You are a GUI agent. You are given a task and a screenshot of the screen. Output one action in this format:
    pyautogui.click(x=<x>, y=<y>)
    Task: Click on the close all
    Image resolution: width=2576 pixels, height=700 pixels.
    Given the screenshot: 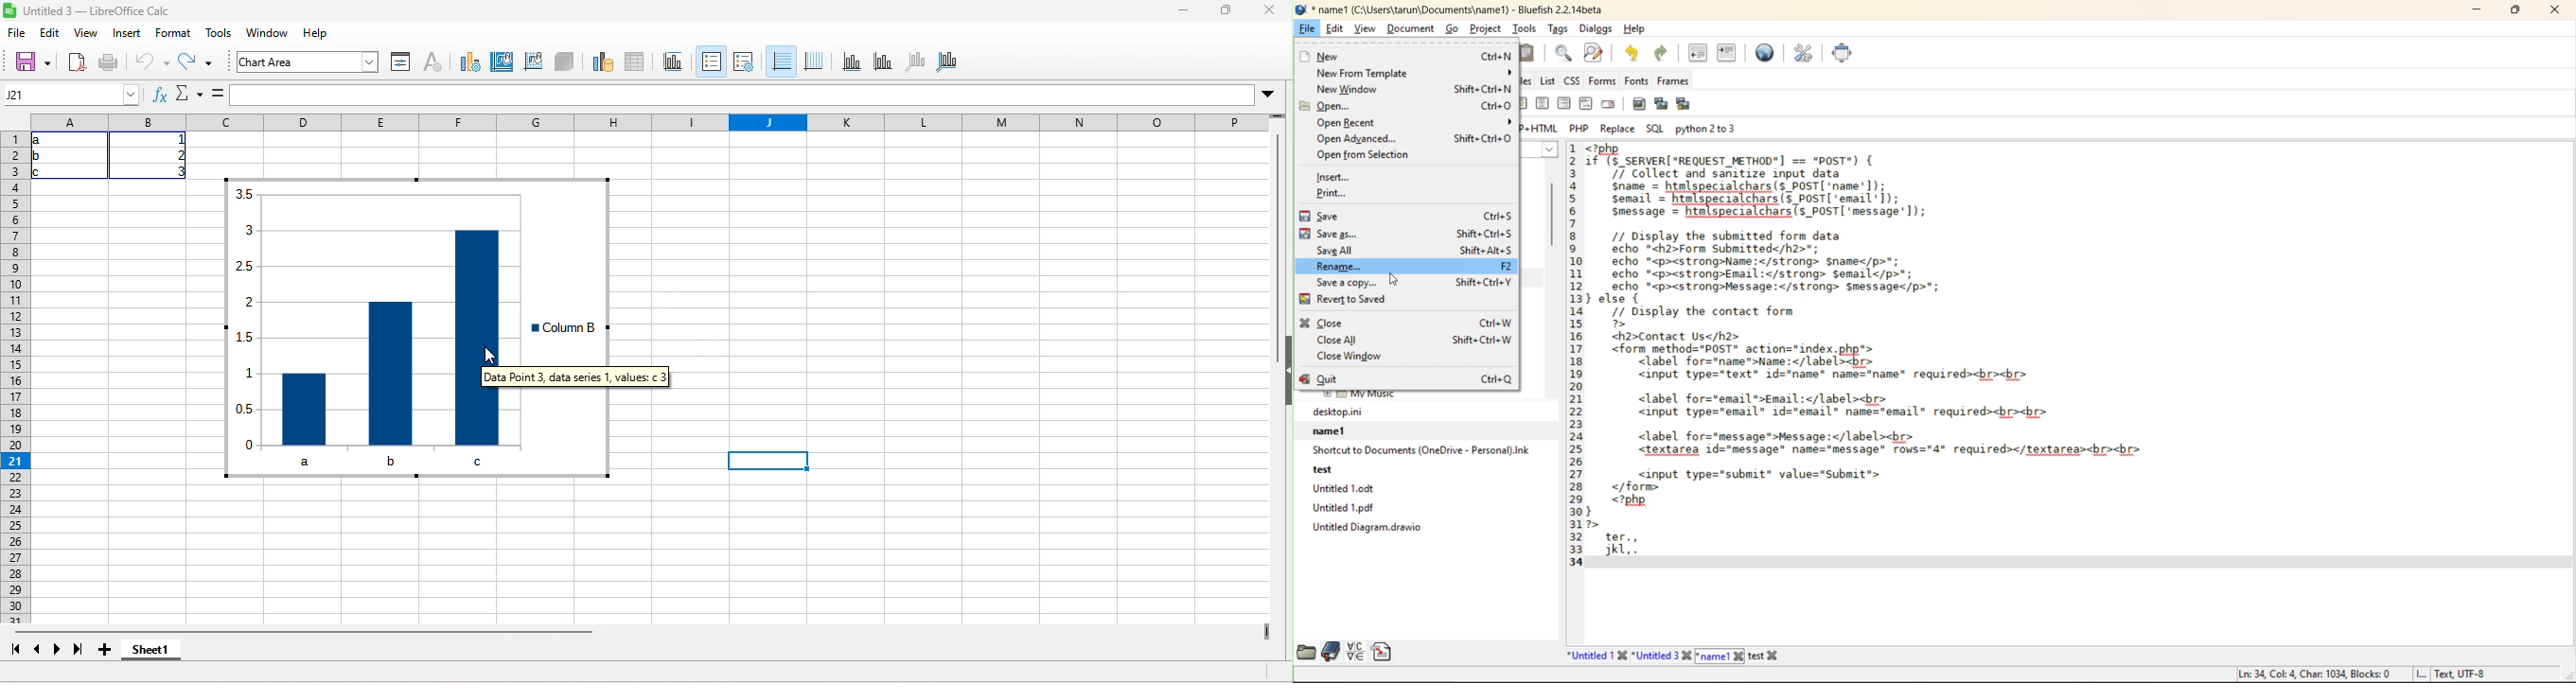 What is the action you would take?
    pyautogui.click(x=1409, y=339)
    